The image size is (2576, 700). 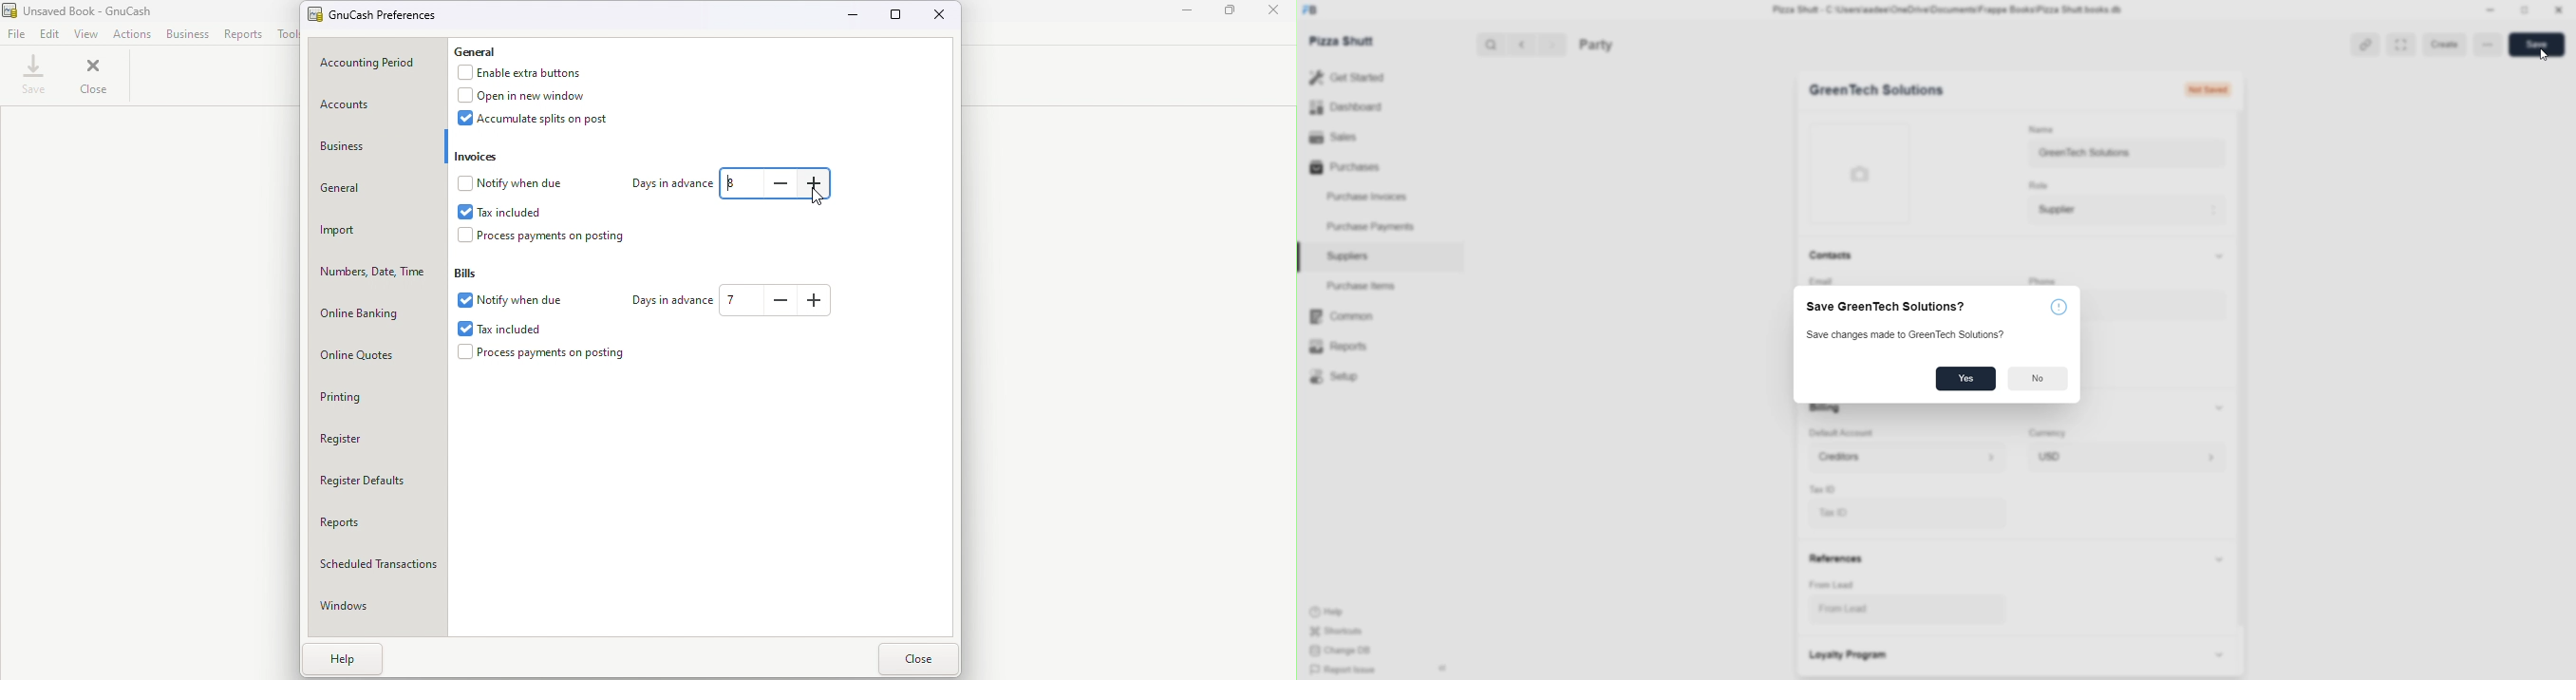 I want to click on Scheduled transactions, so click(x=379, y=568).